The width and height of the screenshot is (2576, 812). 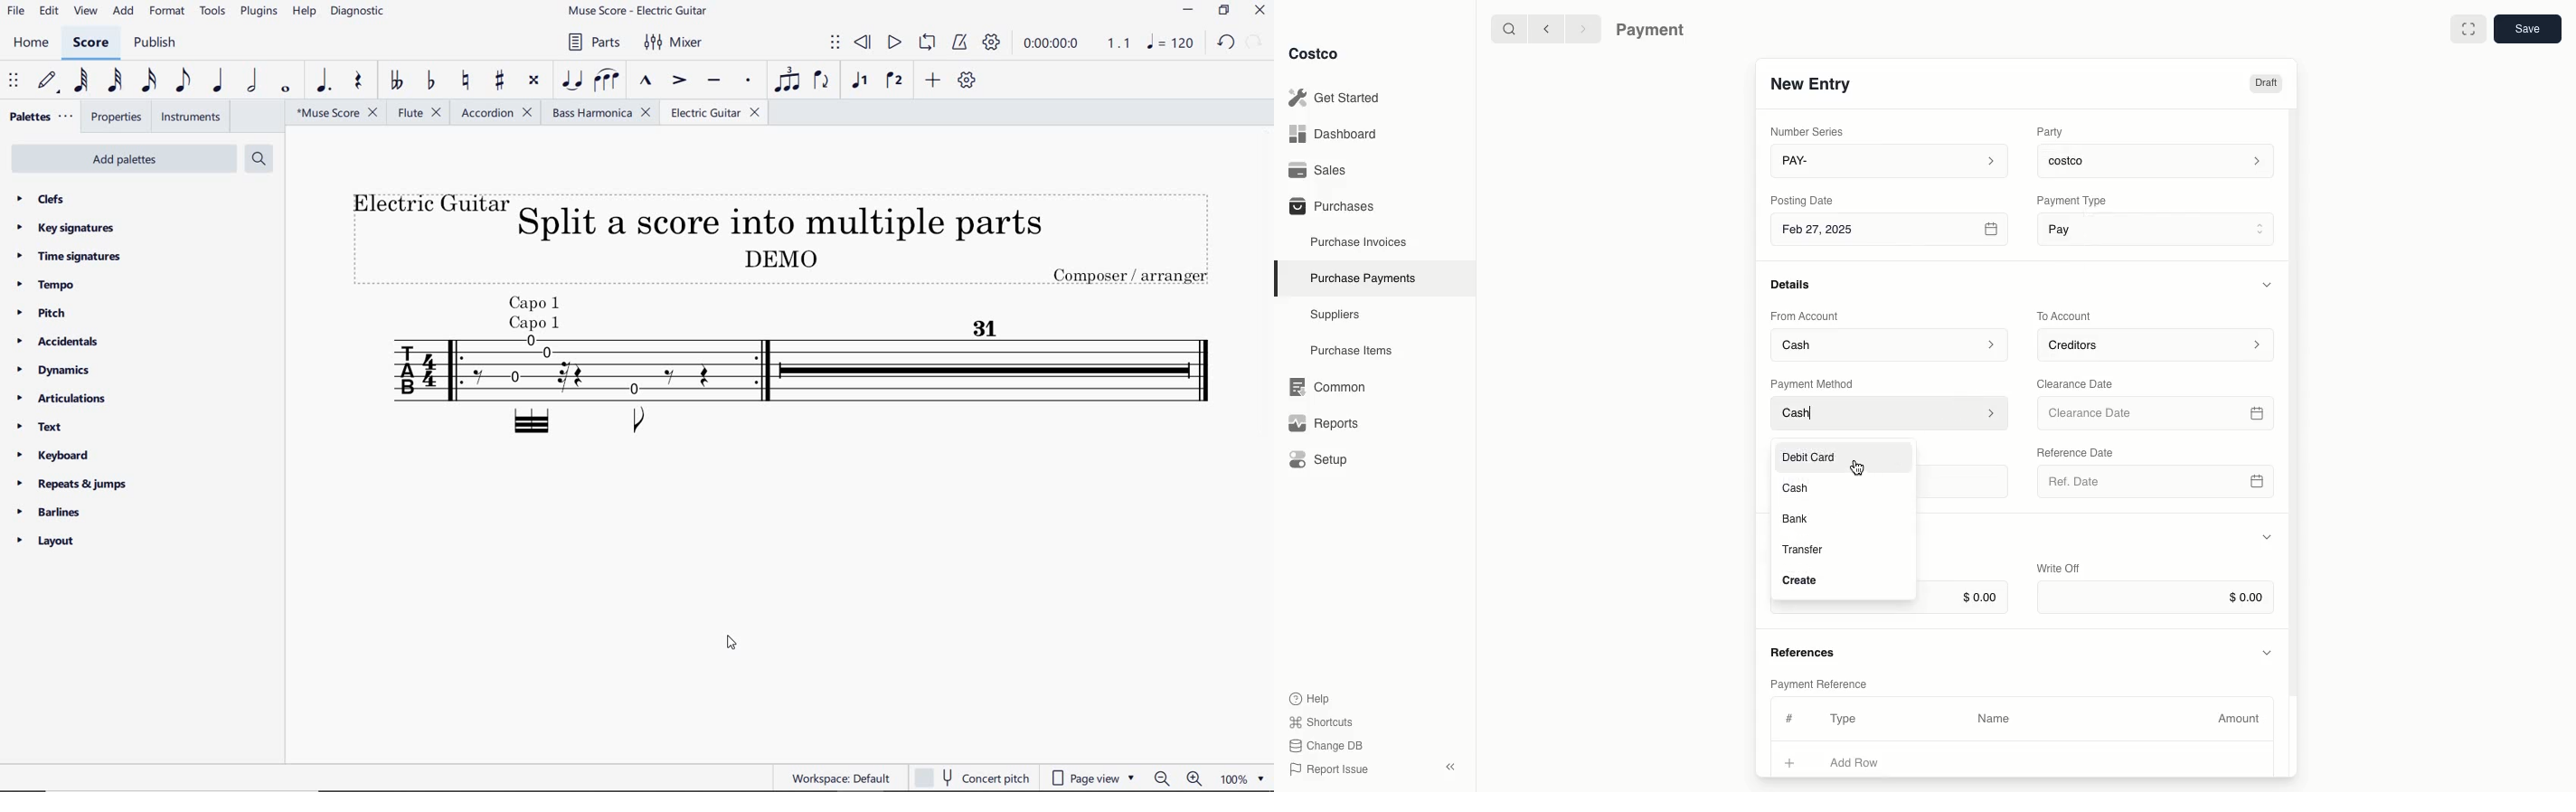 I want to click on Bank, so click(x=1796, y=518).